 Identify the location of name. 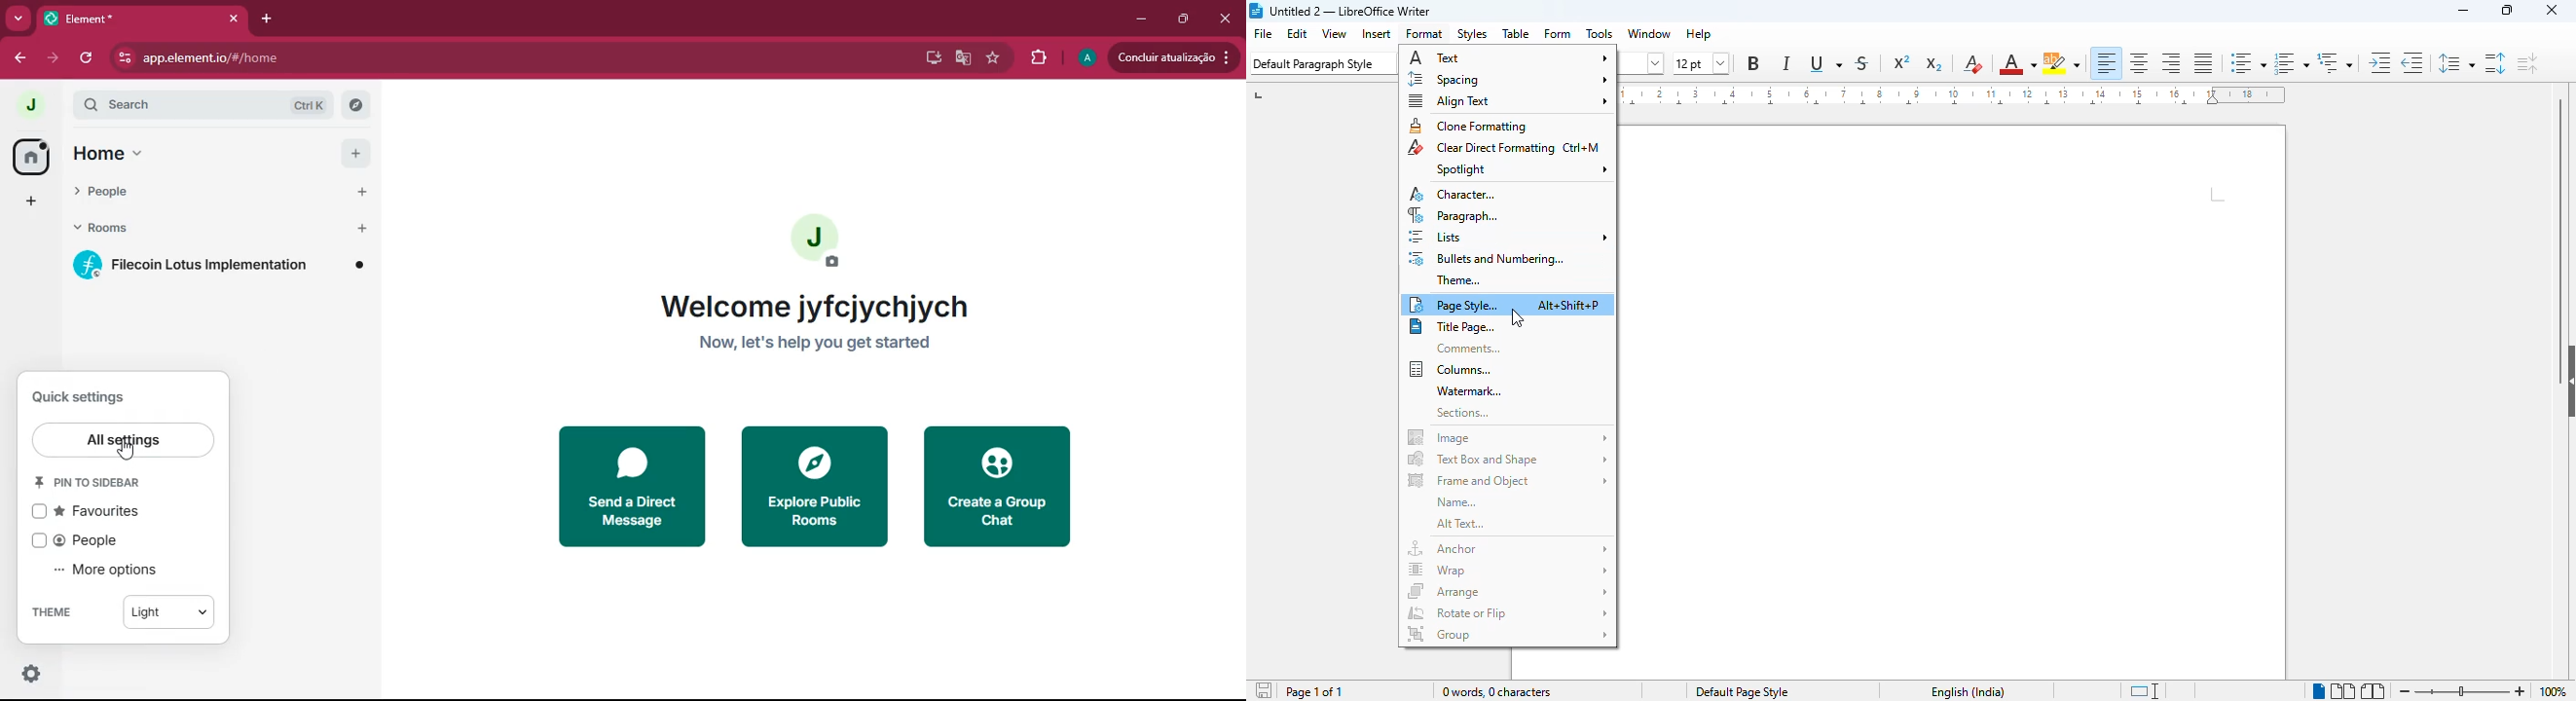
(1454, 502).